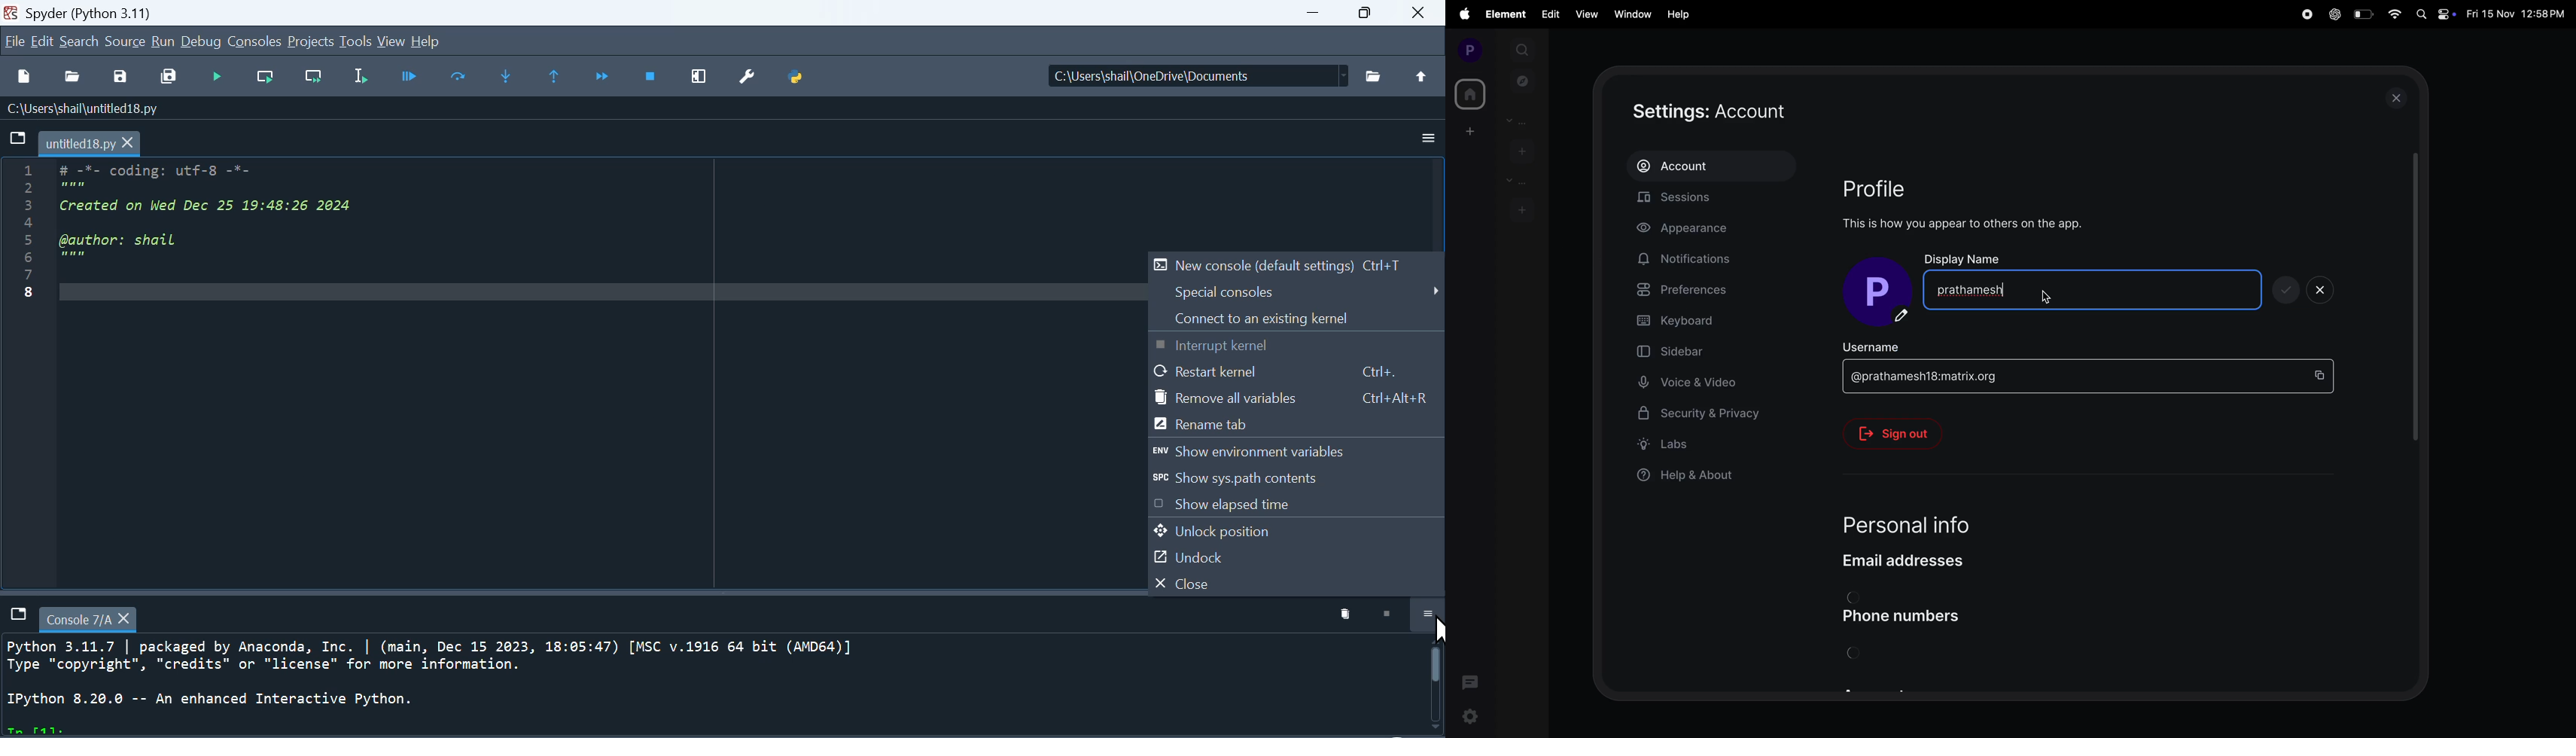 The width and height of the screenshot is (2576, 756). I want to click on run current file and go to next cell, so click(311, 76).